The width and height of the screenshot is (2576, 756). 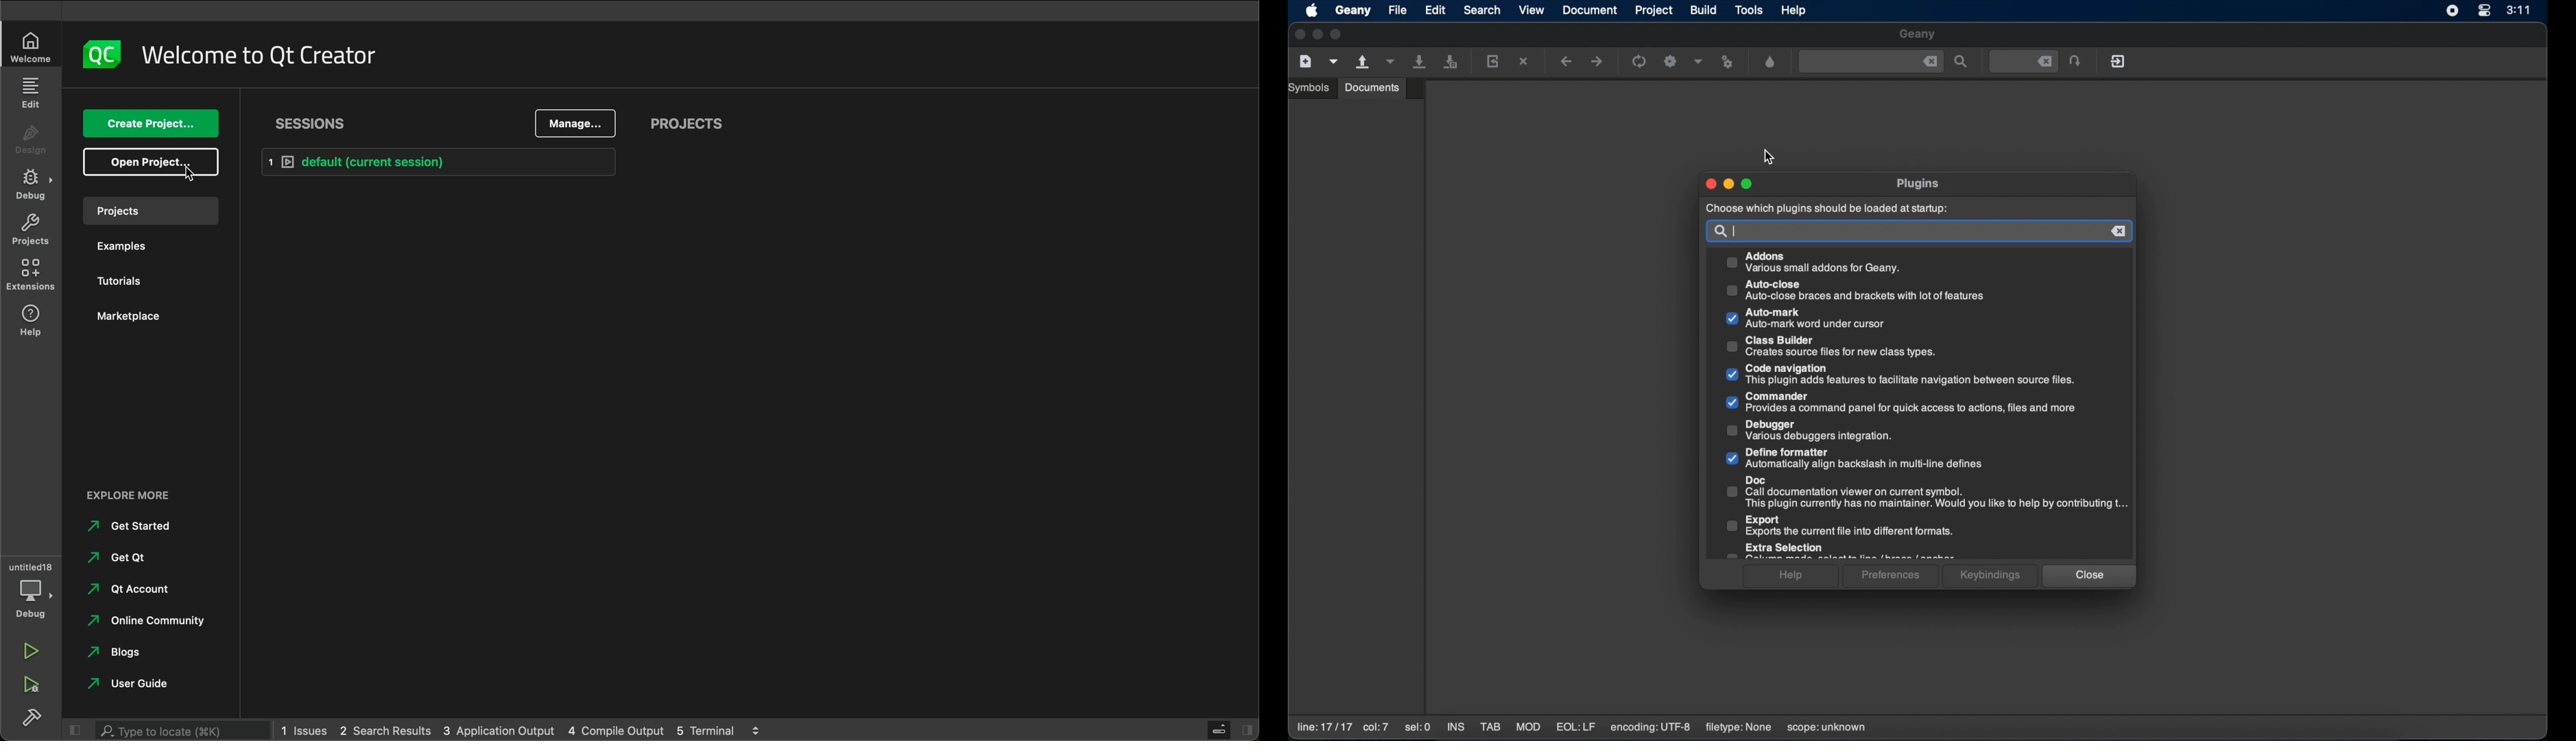 What do you see at coordinates (574, 123) in the screenshot?
I see `manage` at bounding box center [574, 123].